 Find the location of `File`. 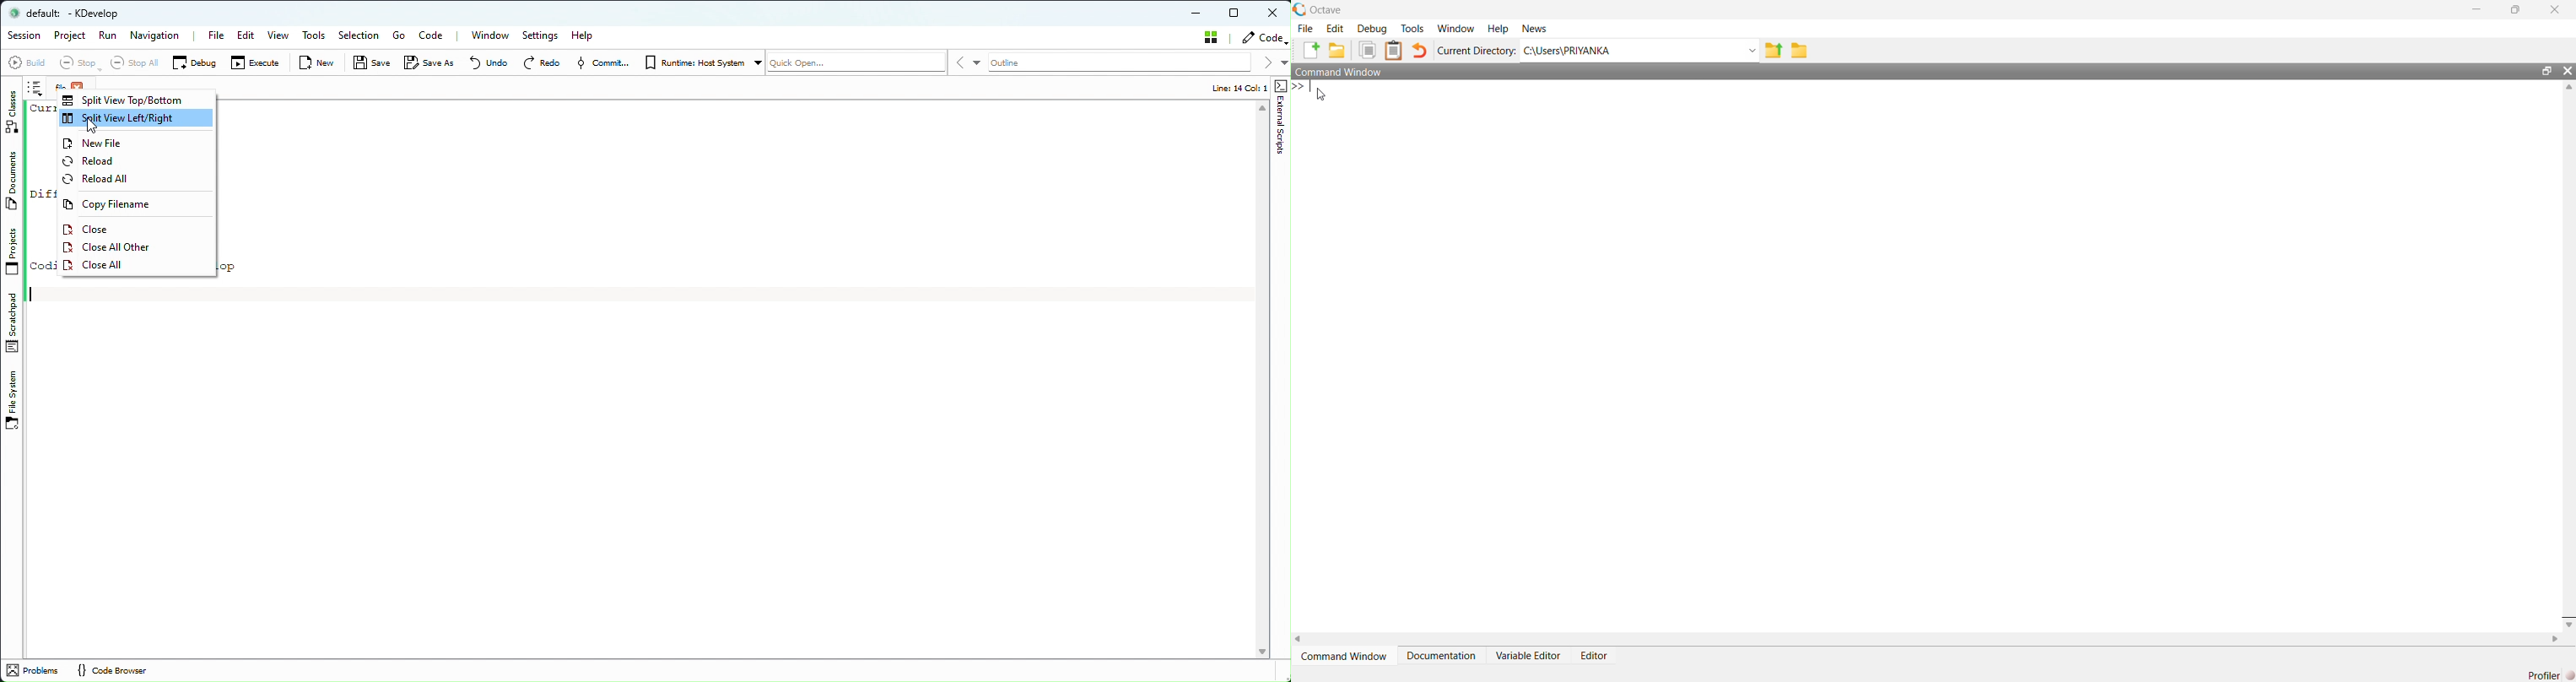

File is located at coordinates (71, 86).